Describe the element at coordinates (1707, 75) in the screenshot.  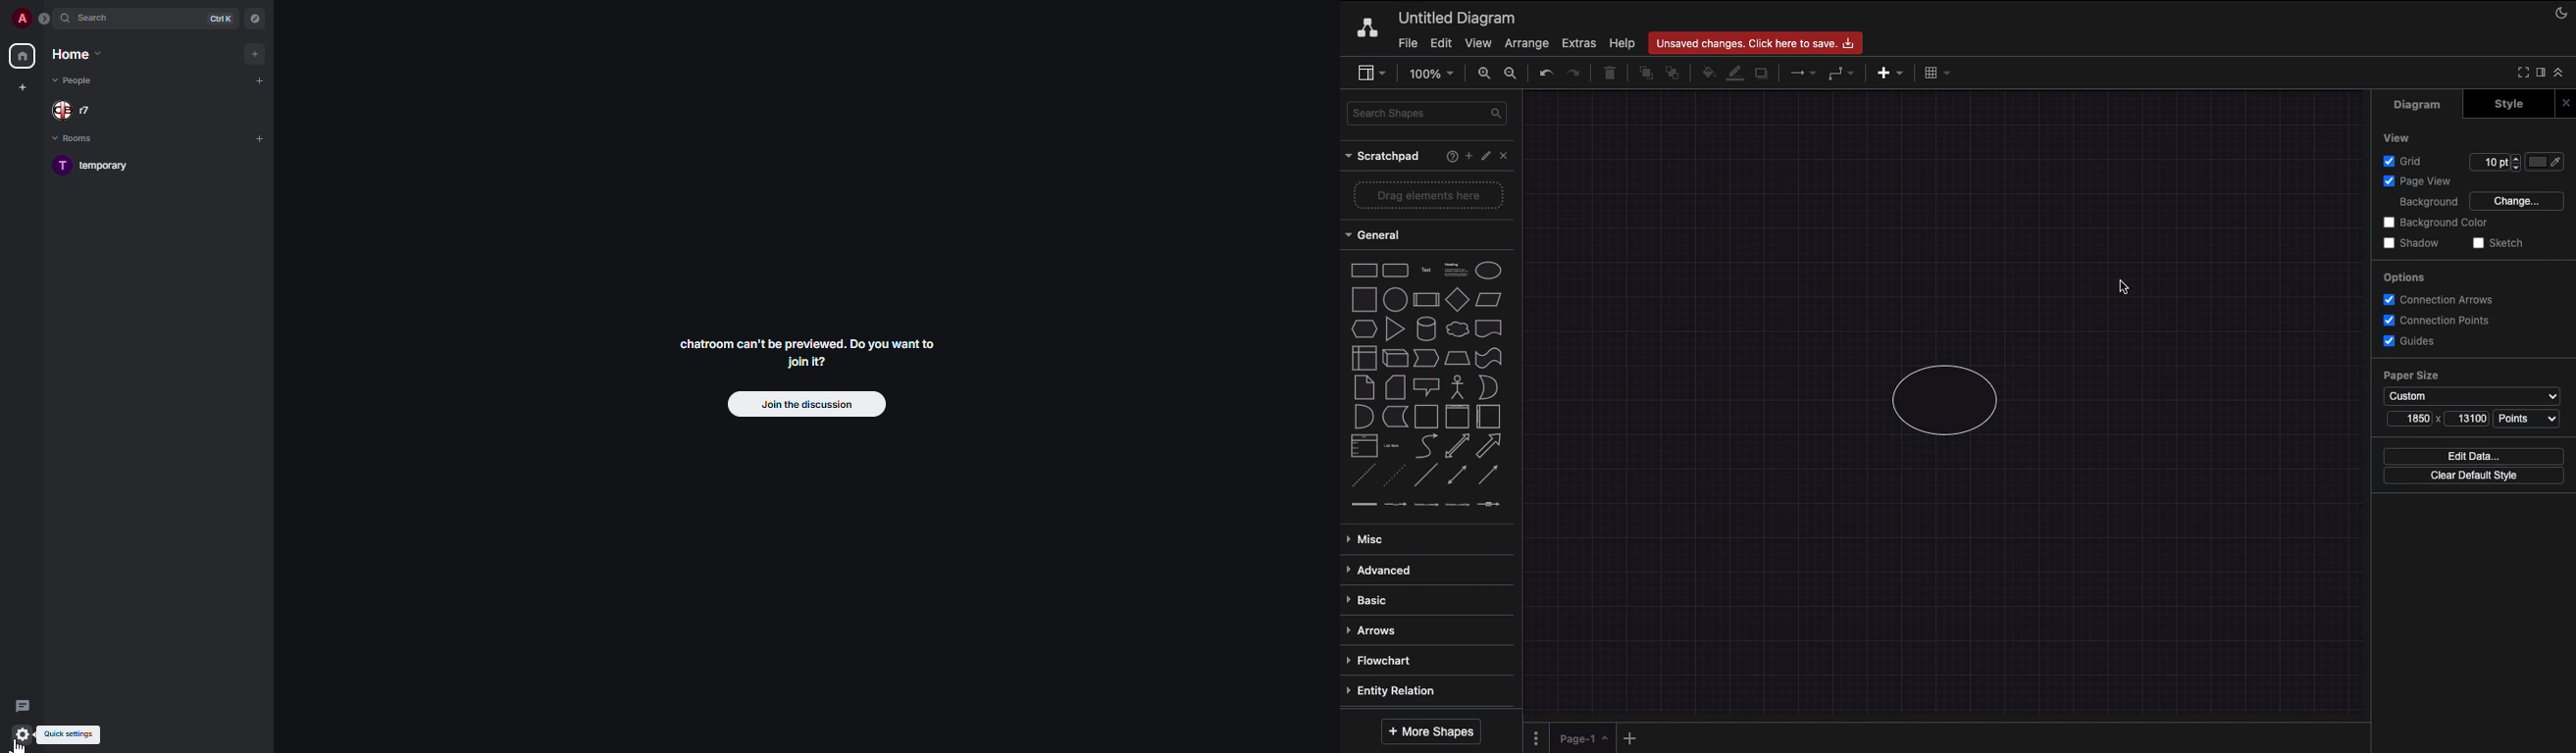
I see `Fill color` at that location.